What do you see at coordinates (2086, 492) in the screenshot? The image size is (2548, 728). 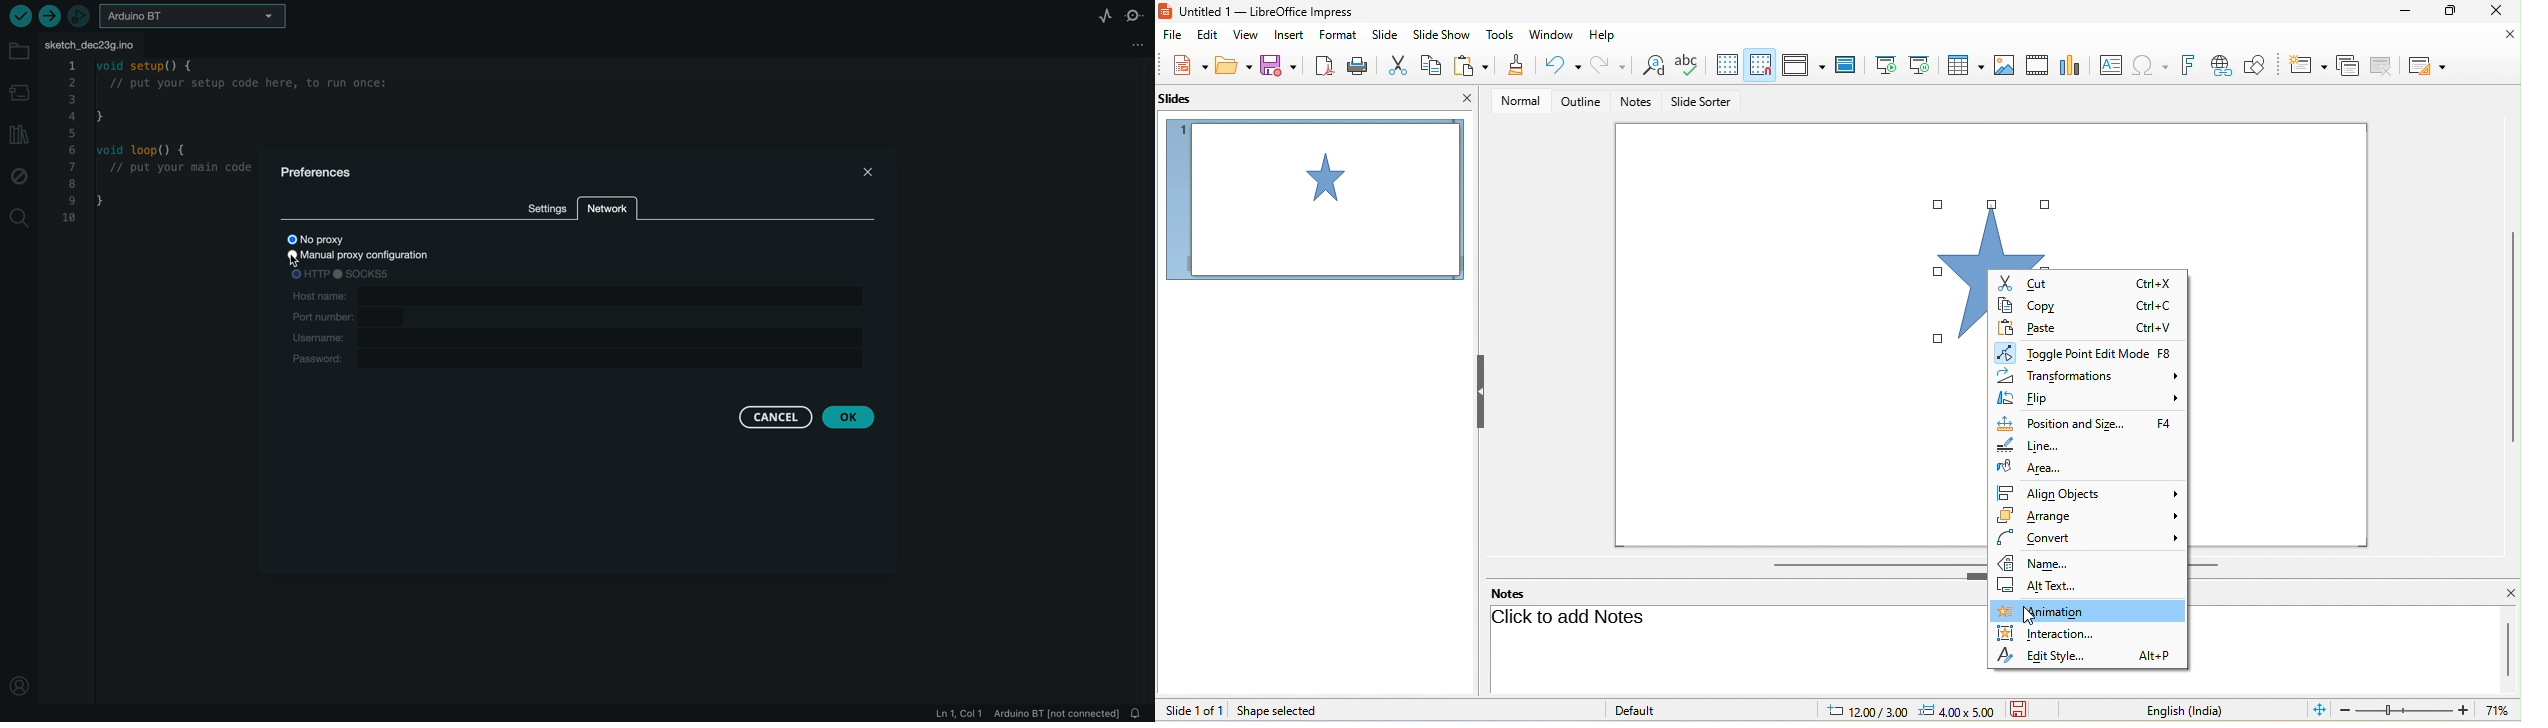 I see `align object` at bounding box center [2086, 492].